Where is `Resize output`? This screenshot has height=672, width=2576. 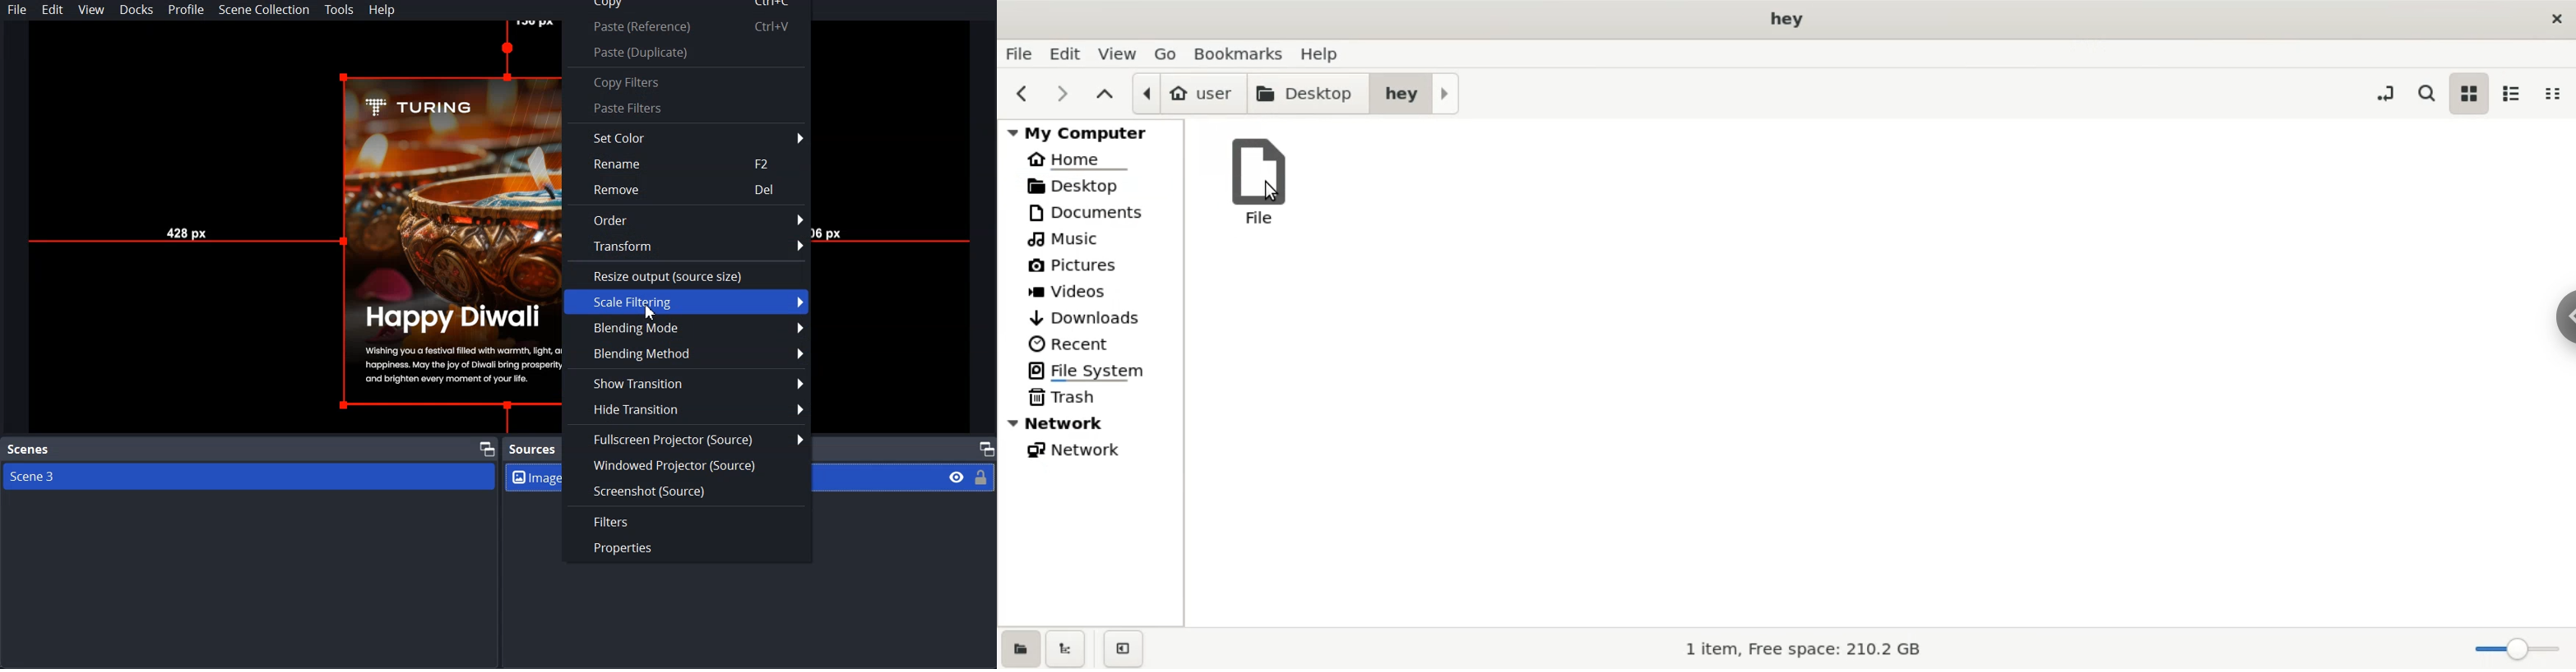 Resize output is located at coordinates (688, 274).